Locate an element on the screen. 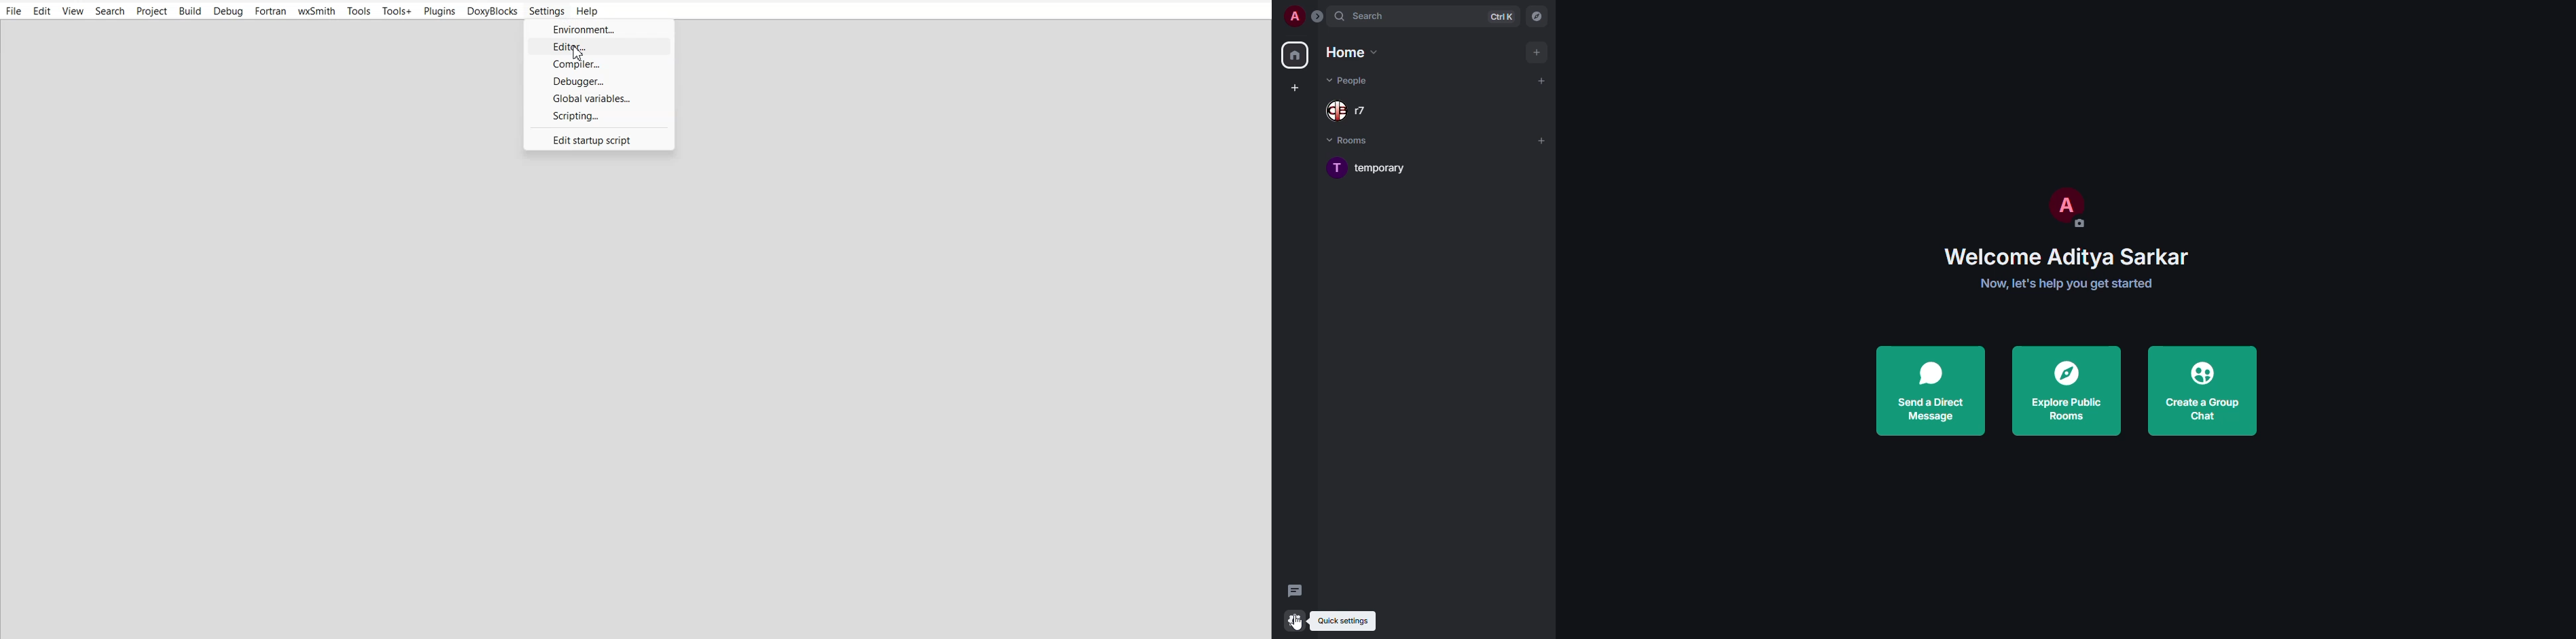 The height and width of the screenshot is (644, 2576). welcome is located at coordinates (2069, 255).